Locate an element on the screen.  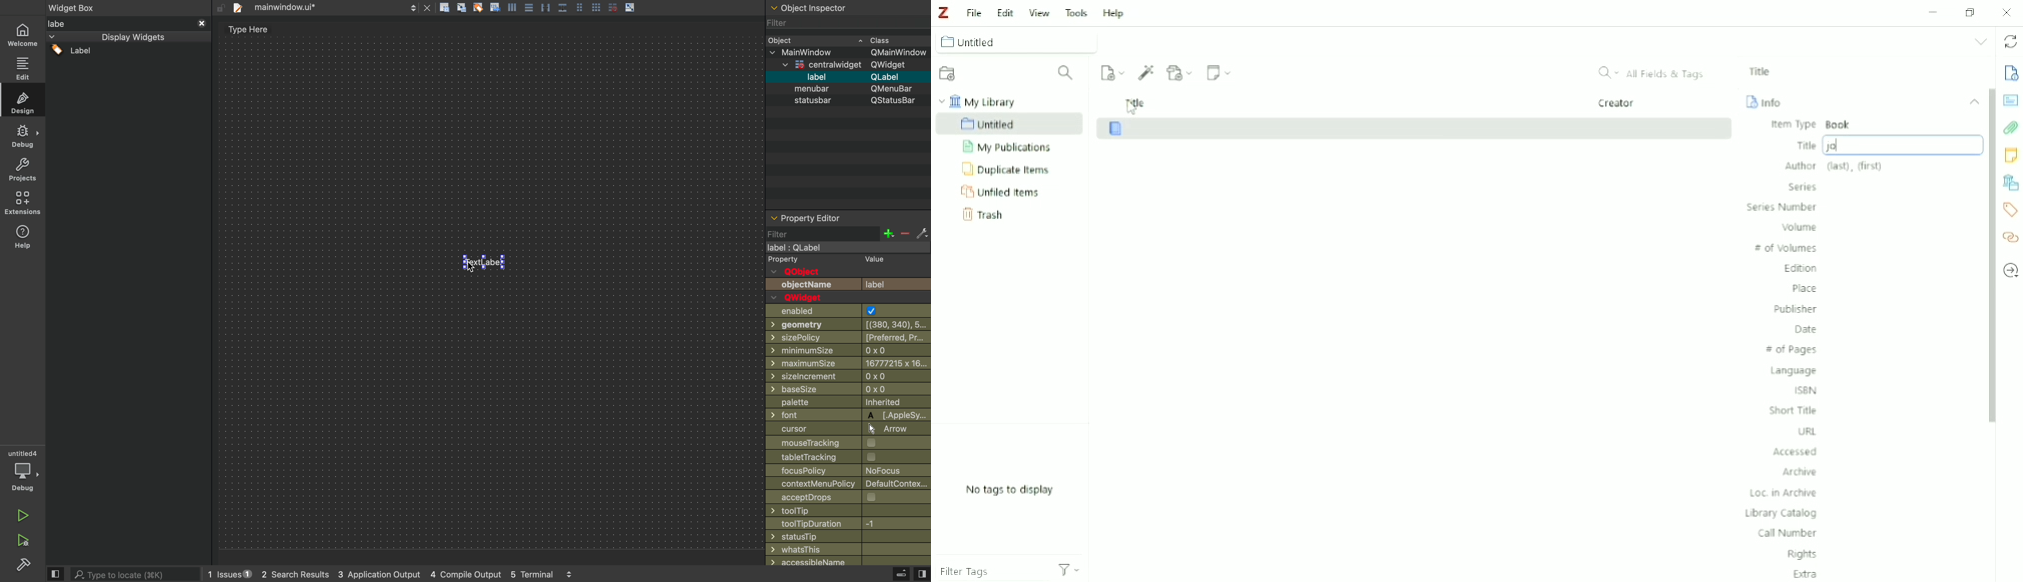
widjget is located at coordinates (854, 64).